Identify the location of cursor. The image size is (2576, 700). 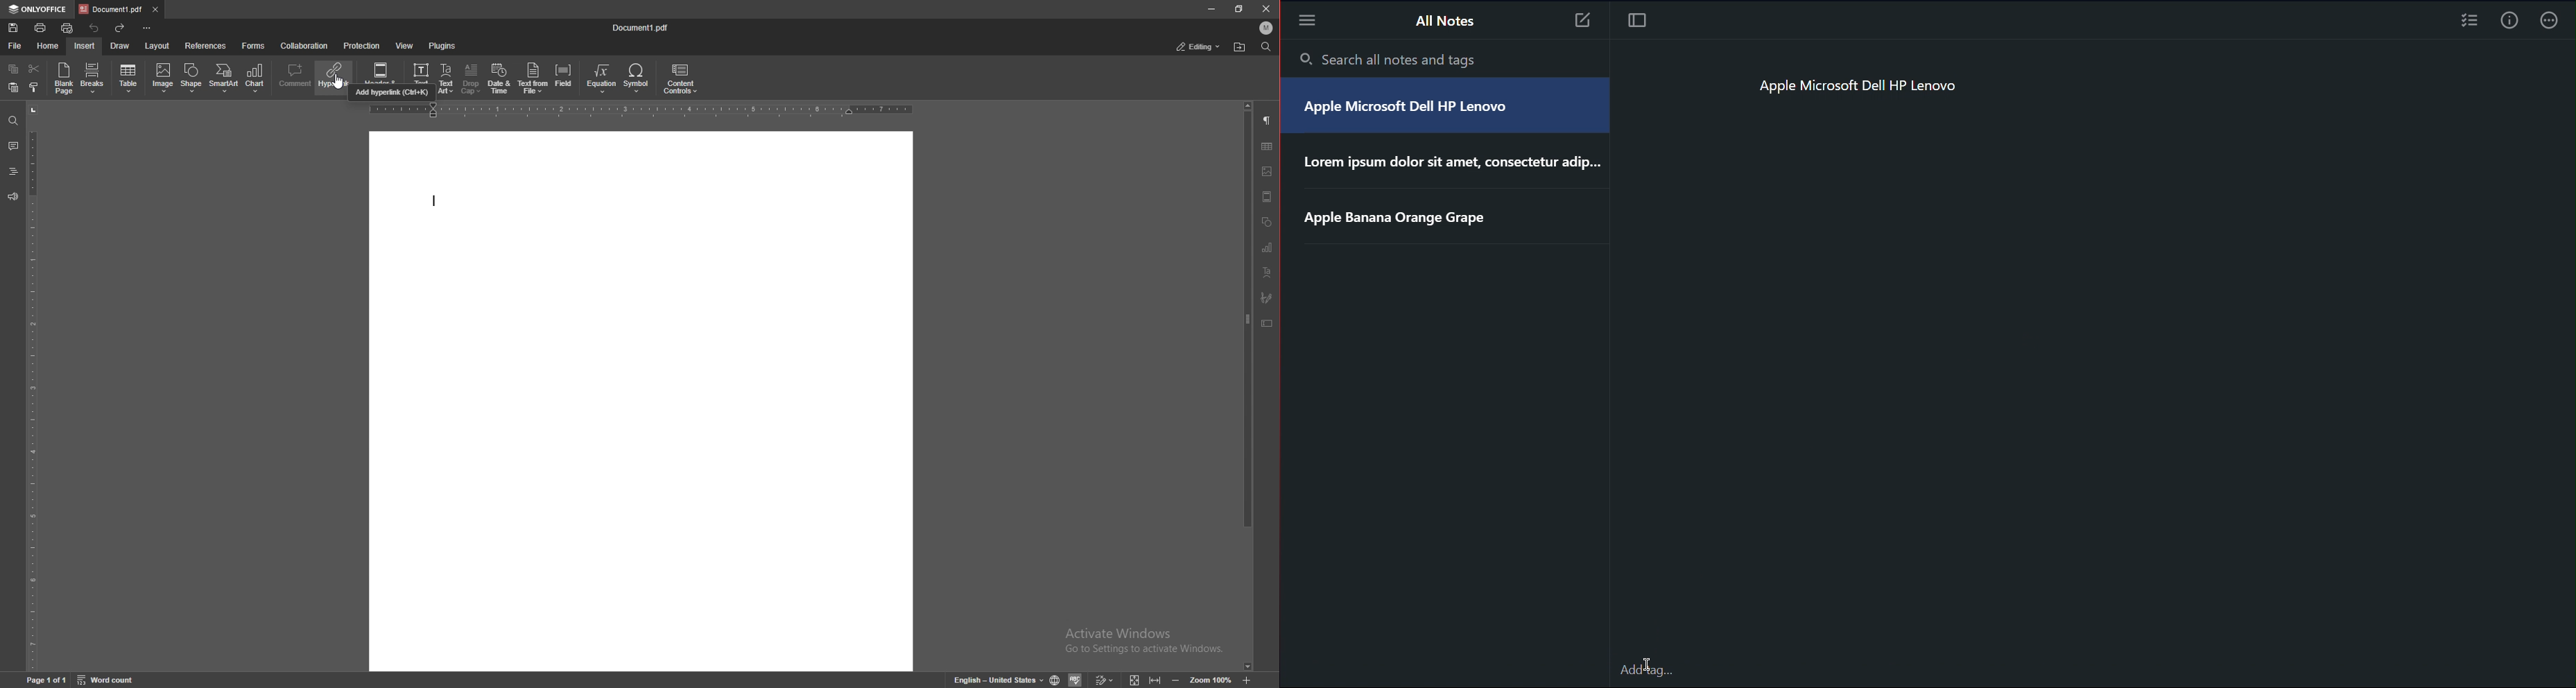
(1650, 663).